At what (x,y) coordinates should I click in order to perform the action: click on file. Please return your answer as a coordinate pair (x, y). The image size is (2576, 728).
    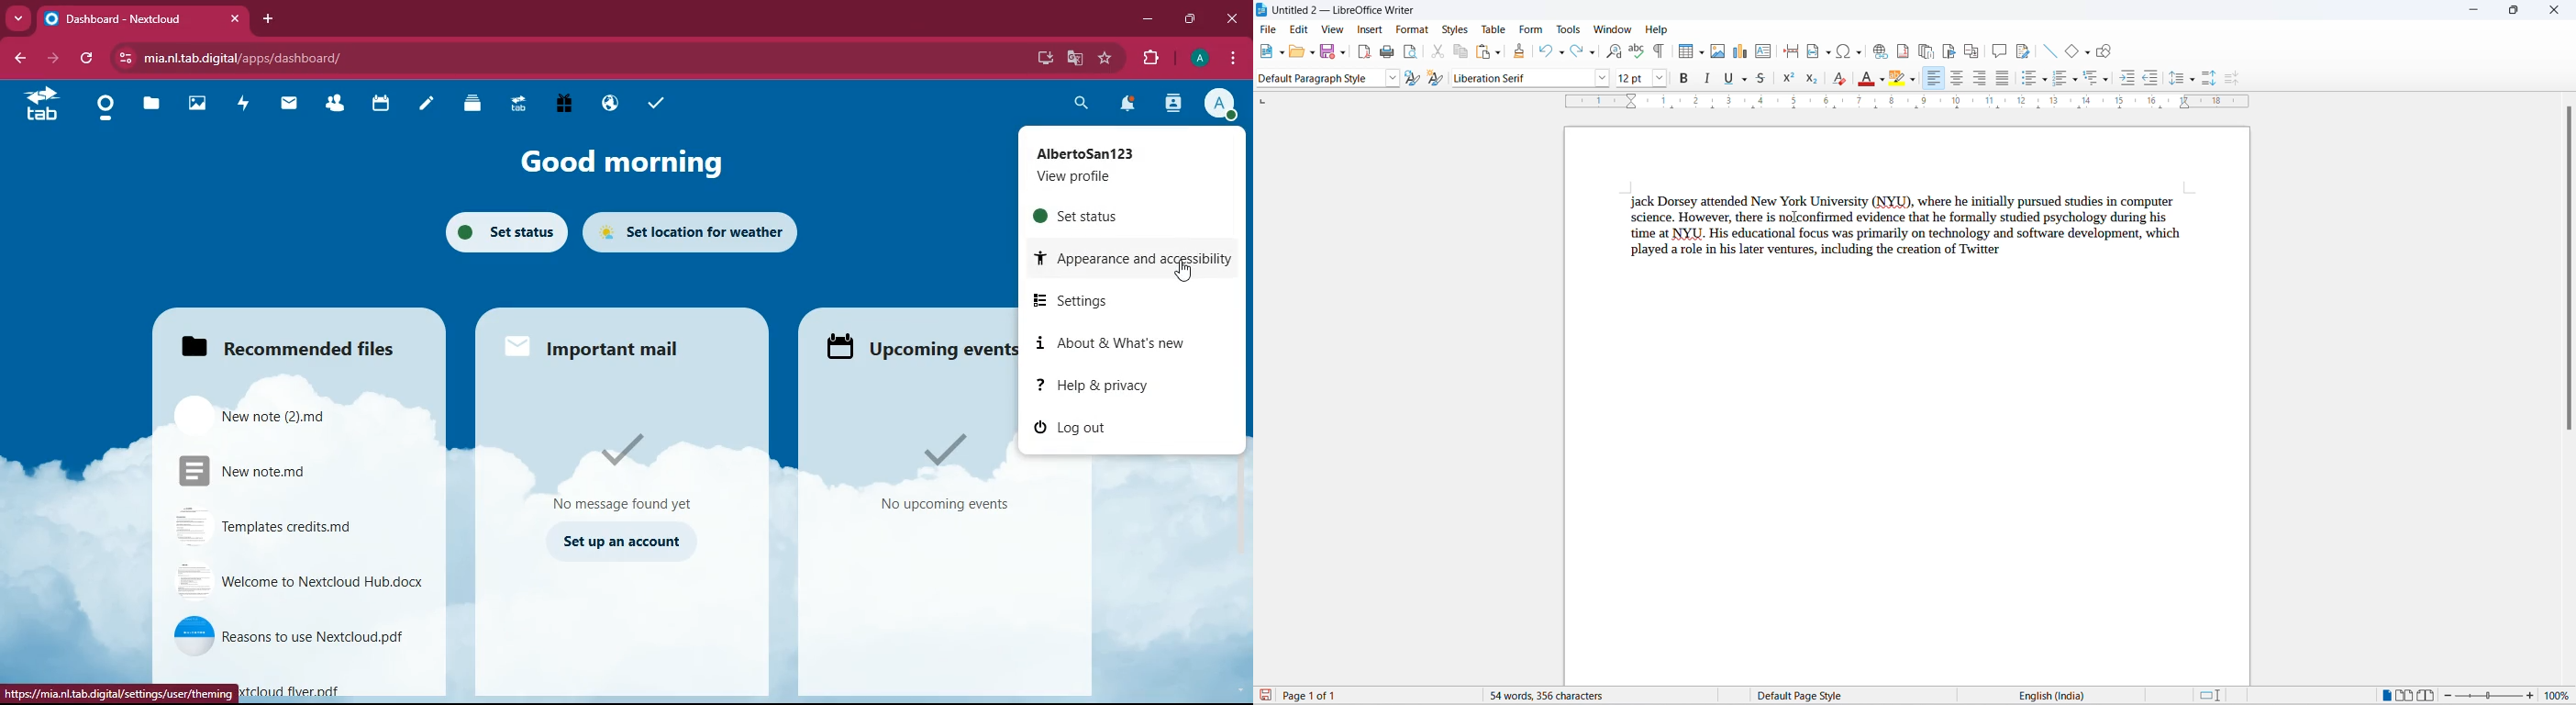
    Looking at the image, I should click on (297, 584).